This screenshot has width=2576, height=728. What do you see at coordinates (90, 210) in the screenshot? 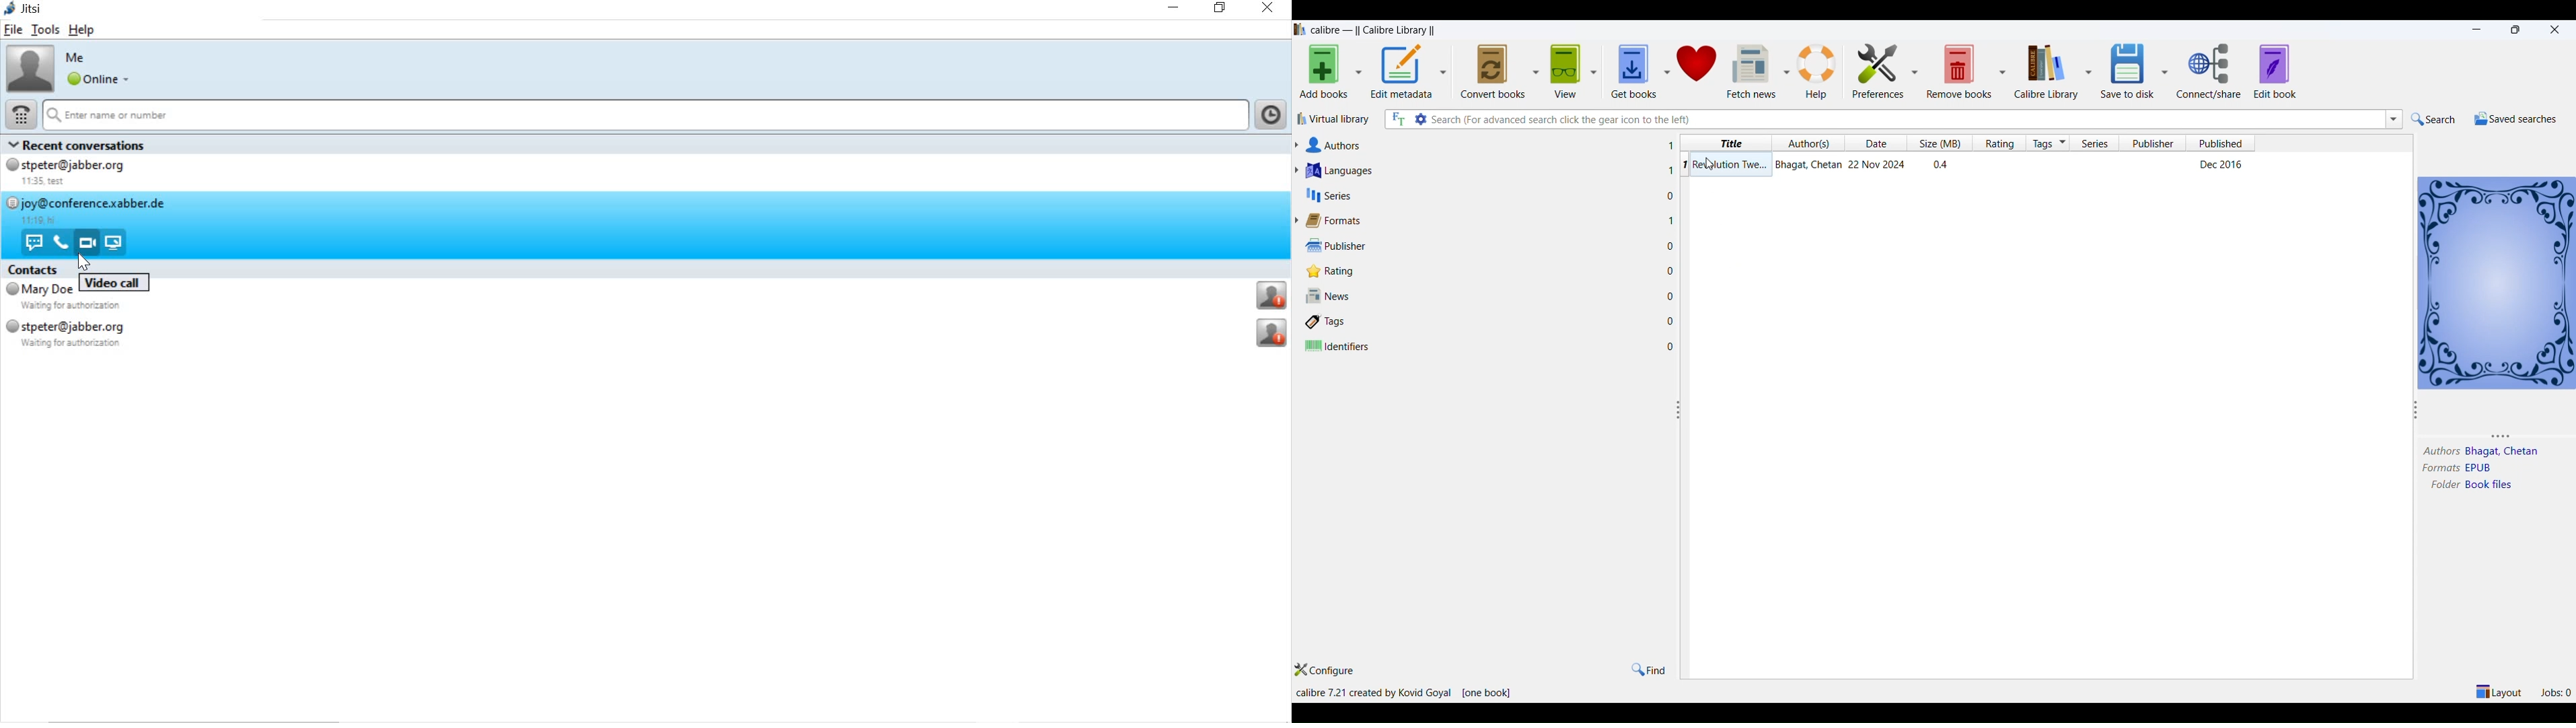
I see ` joy@conference.xabber.de 11:19 hi` at bounding box center [90, 210].